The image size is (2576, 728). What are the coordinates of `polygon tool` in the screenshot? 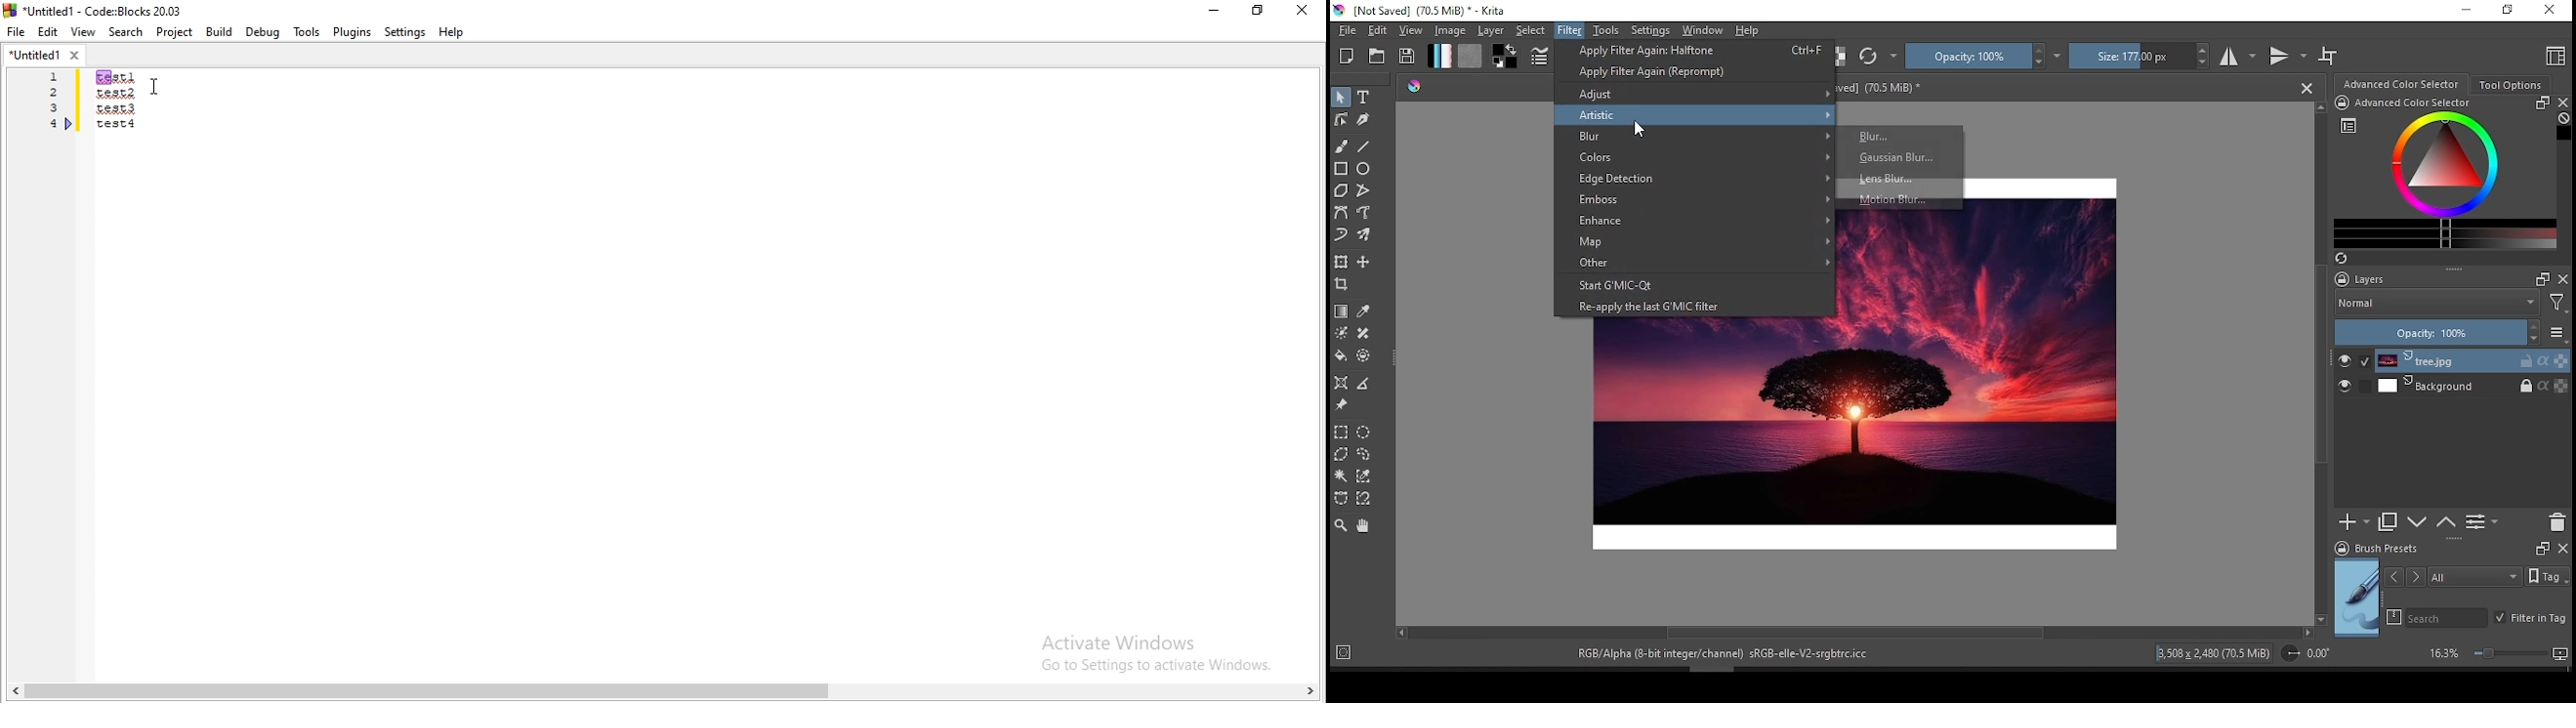 It's located at (1342, 190).